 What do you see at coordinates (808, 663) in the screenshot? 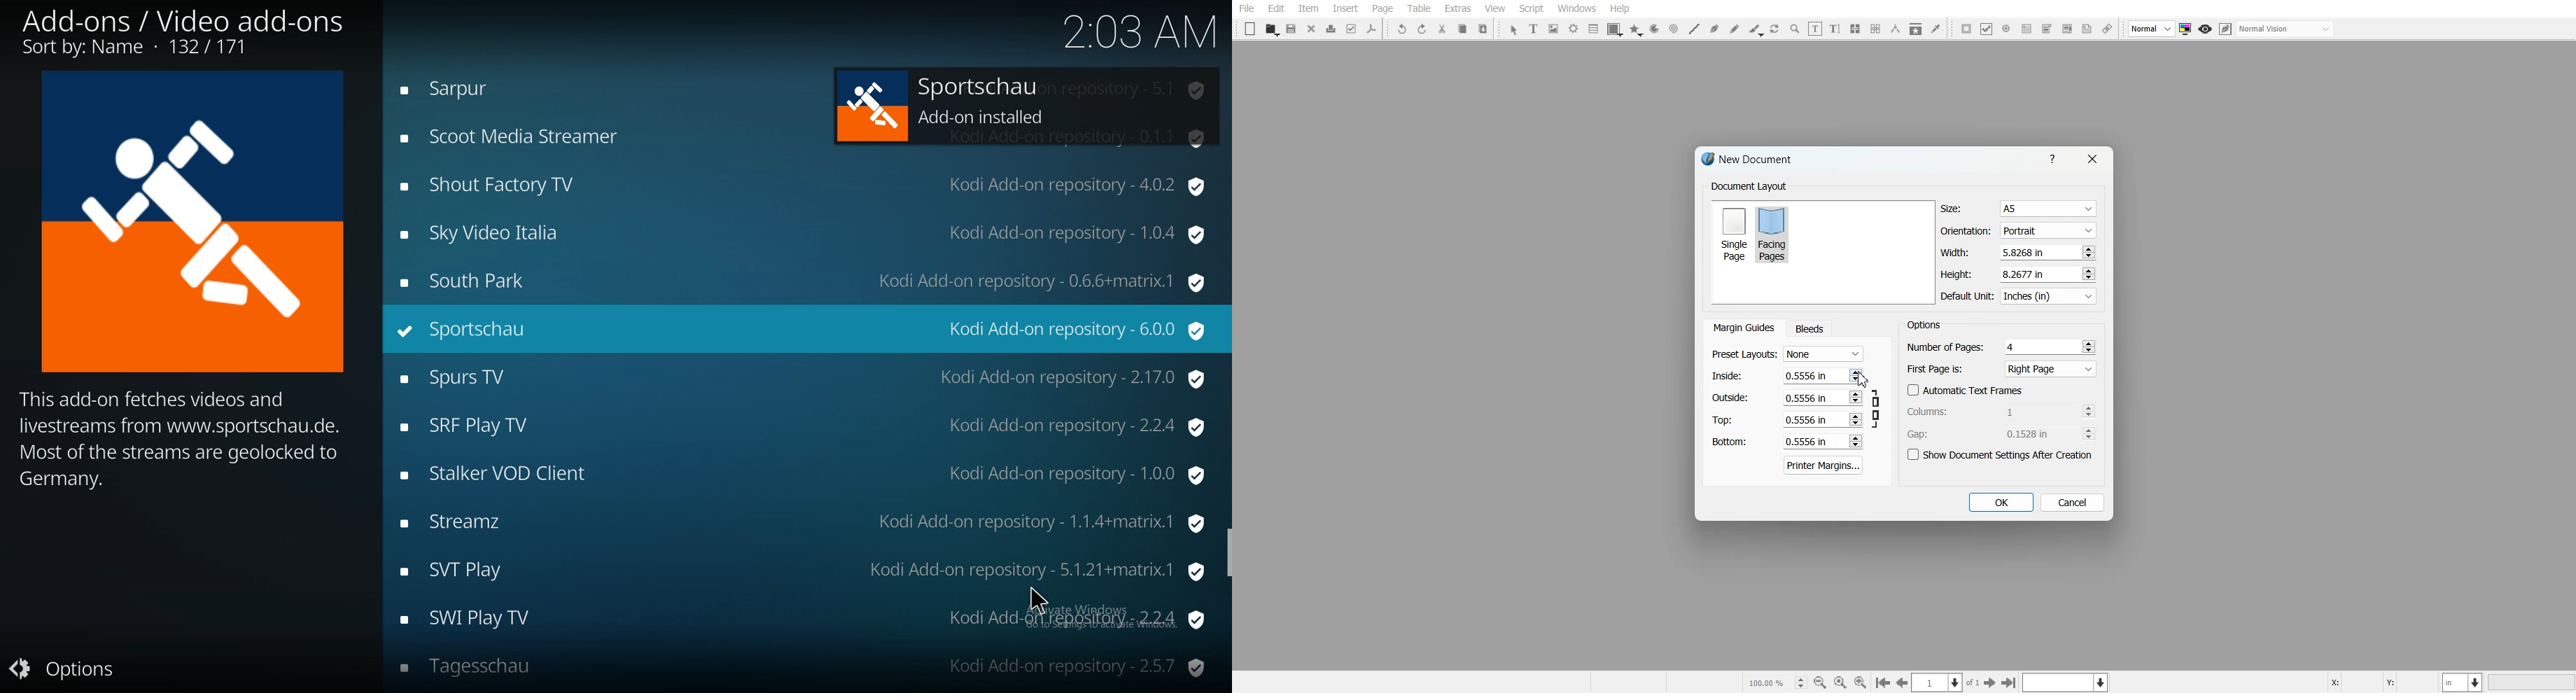
I see `tagesschau` at bounding box center [808, 663].